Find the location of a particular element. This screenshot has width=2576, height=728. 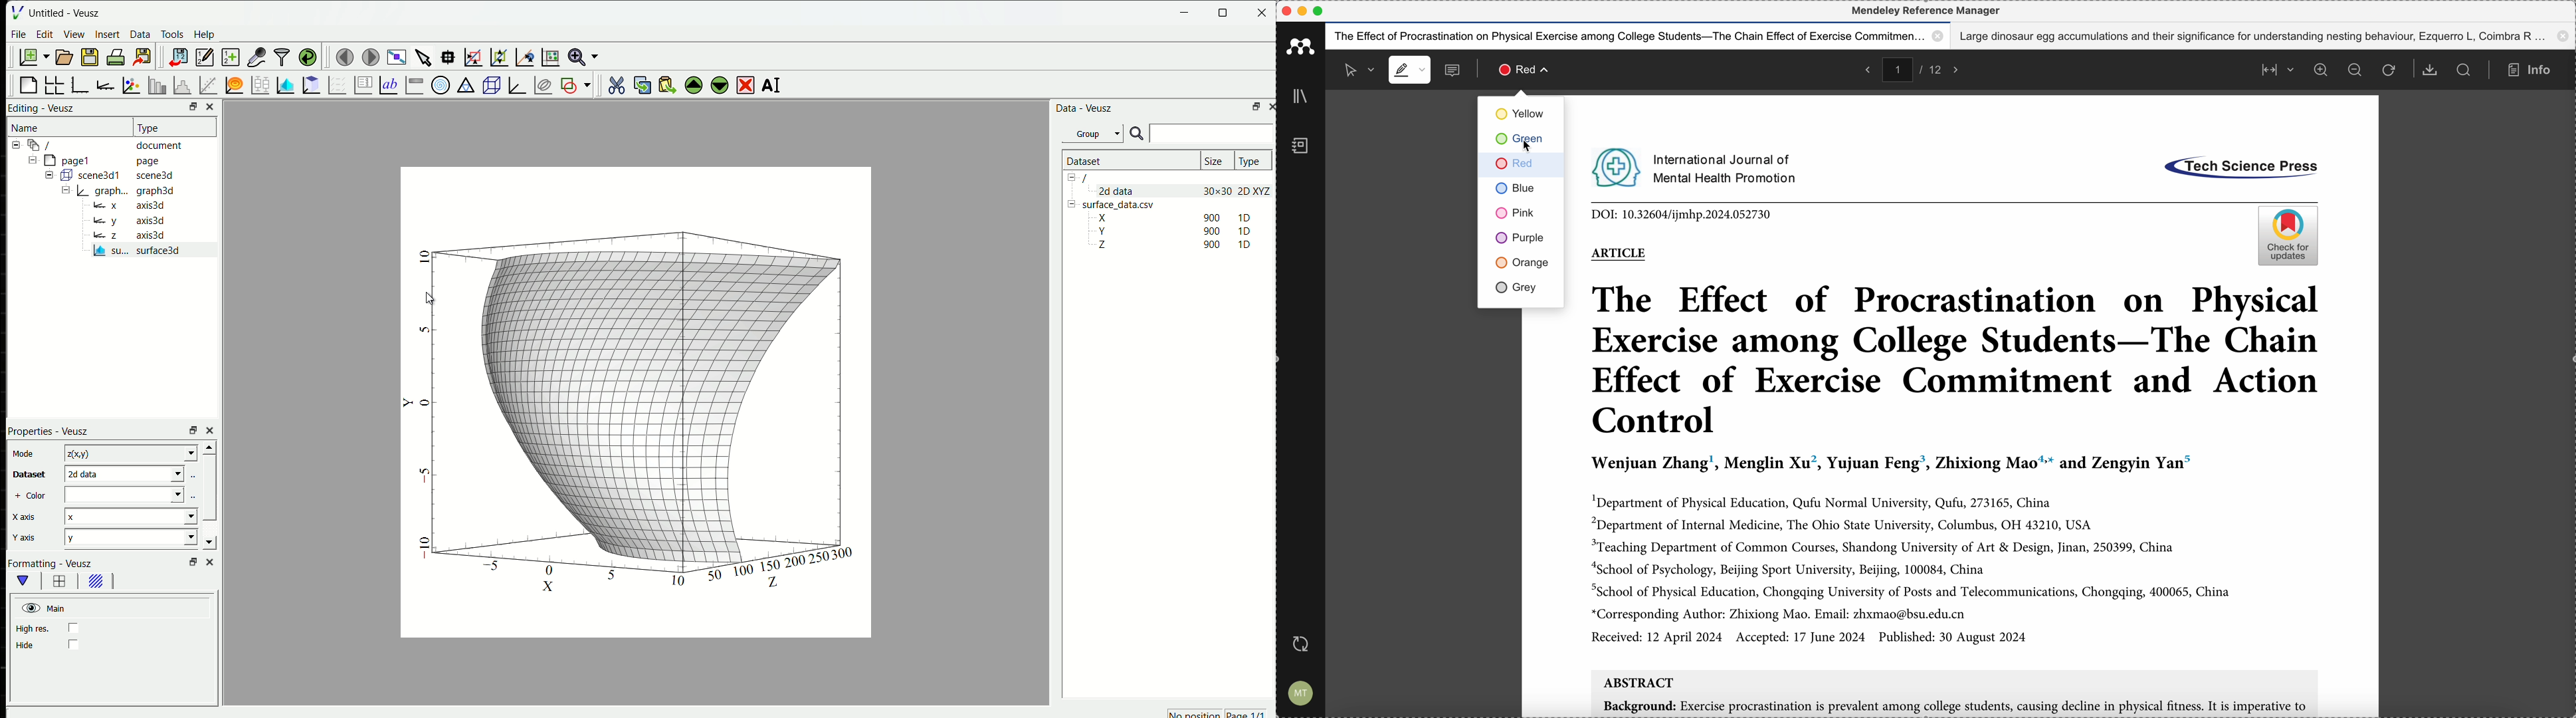

open in separate window is located at coordinates (194, 106).